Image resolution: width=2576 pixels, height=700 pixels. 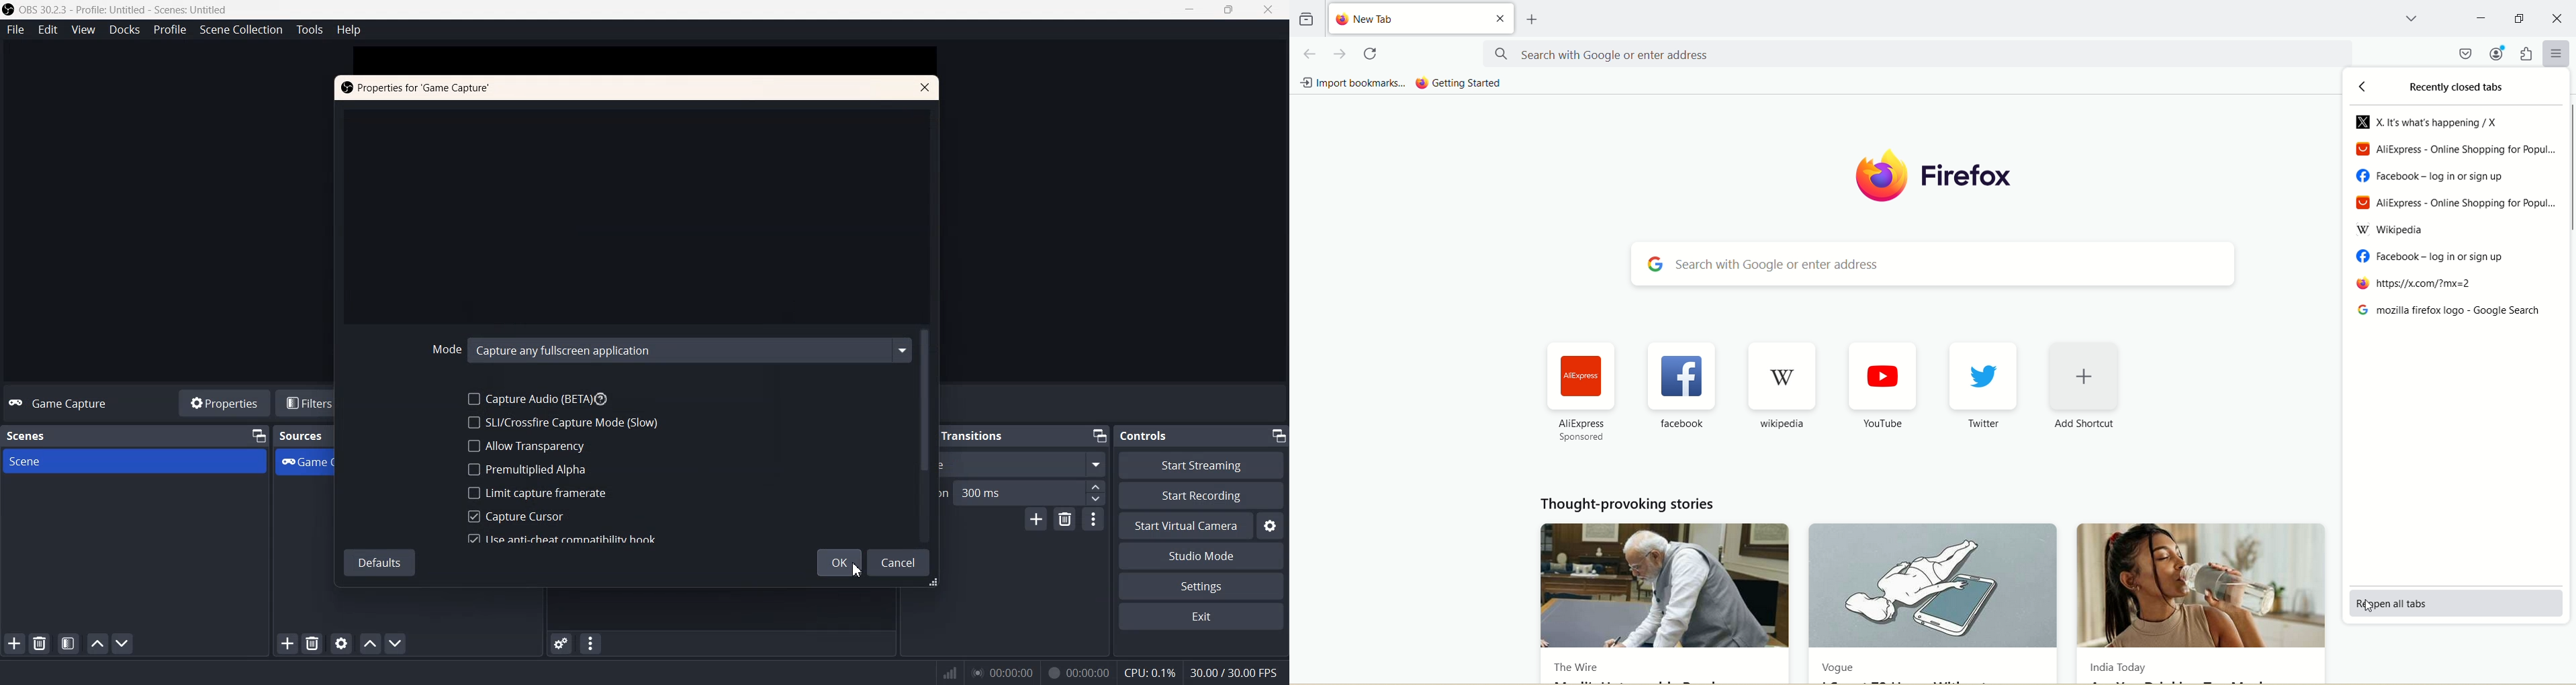 What do you see at coordinates (692, 351) in the screenshot?
I see `Capture any Fullscreen Application ` at bounding box center [692, 351].